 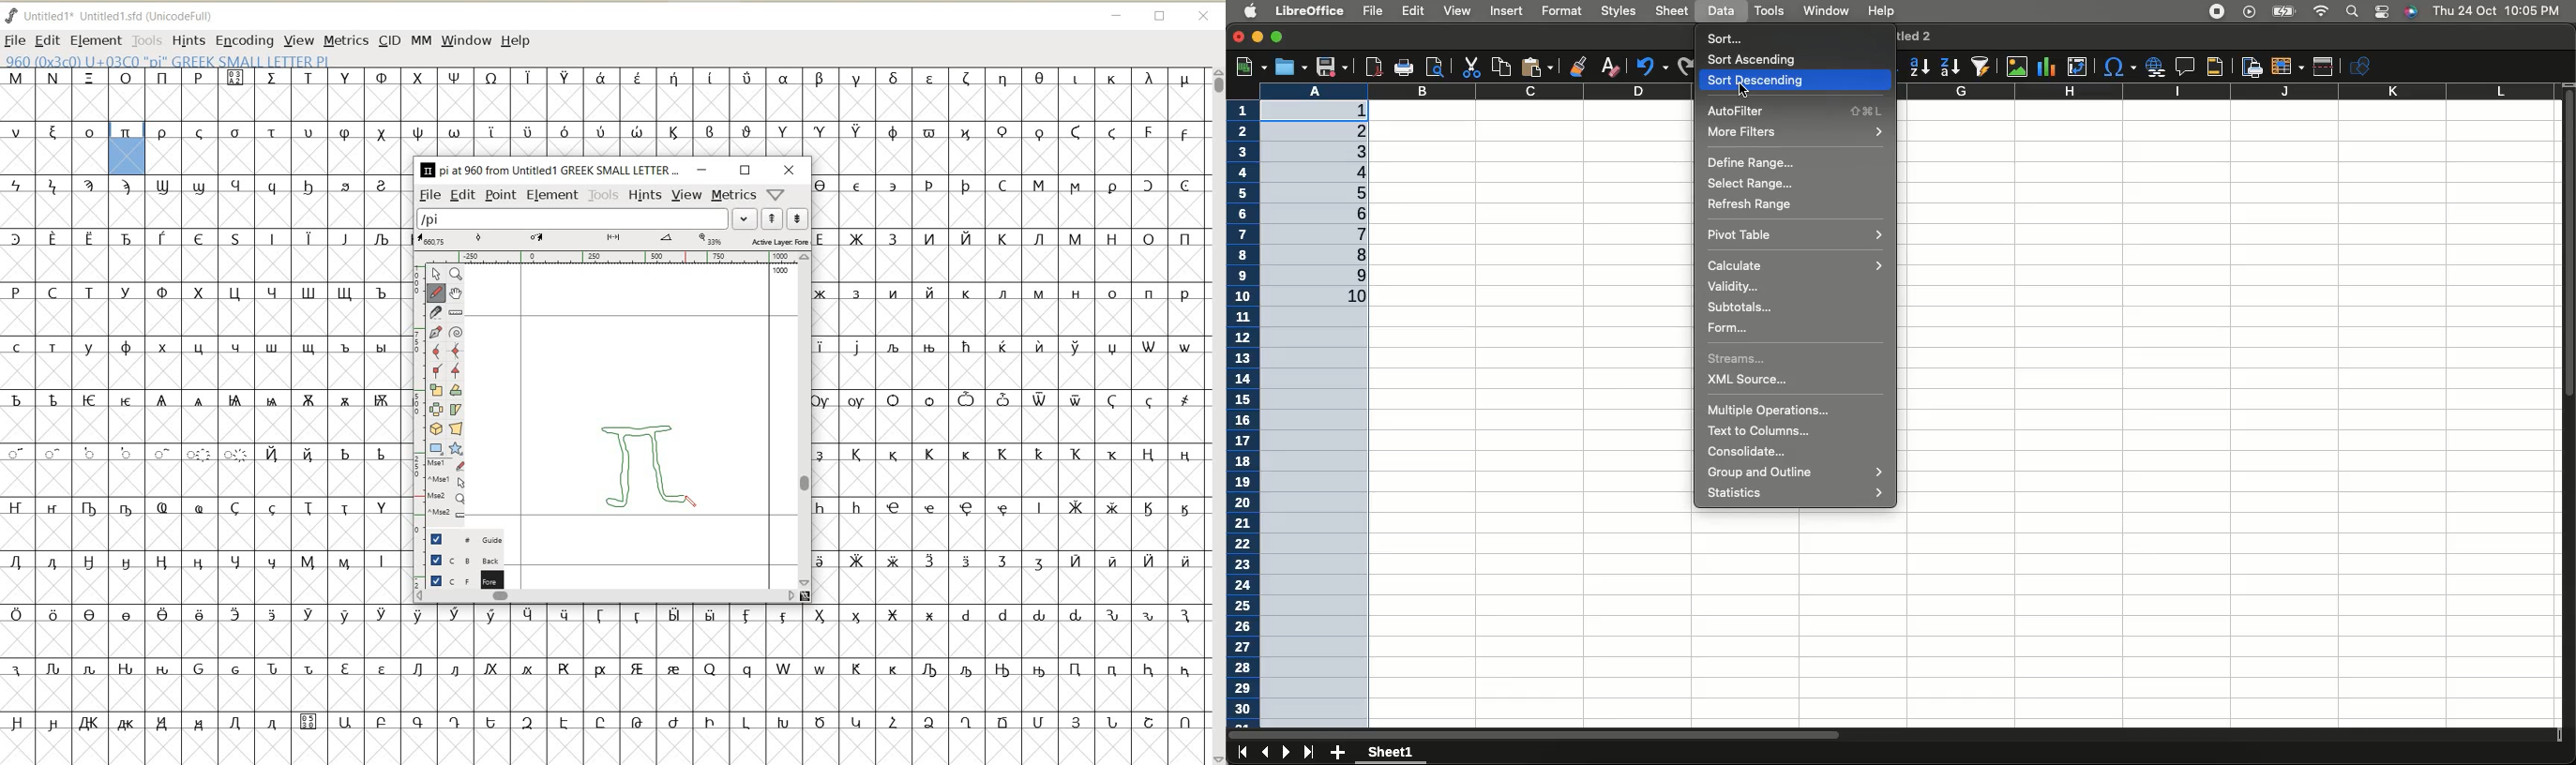 What do you see at coordinates (1753, 381) in the screenshot?
I see `XML source...` at bounding box center [1753, 381].